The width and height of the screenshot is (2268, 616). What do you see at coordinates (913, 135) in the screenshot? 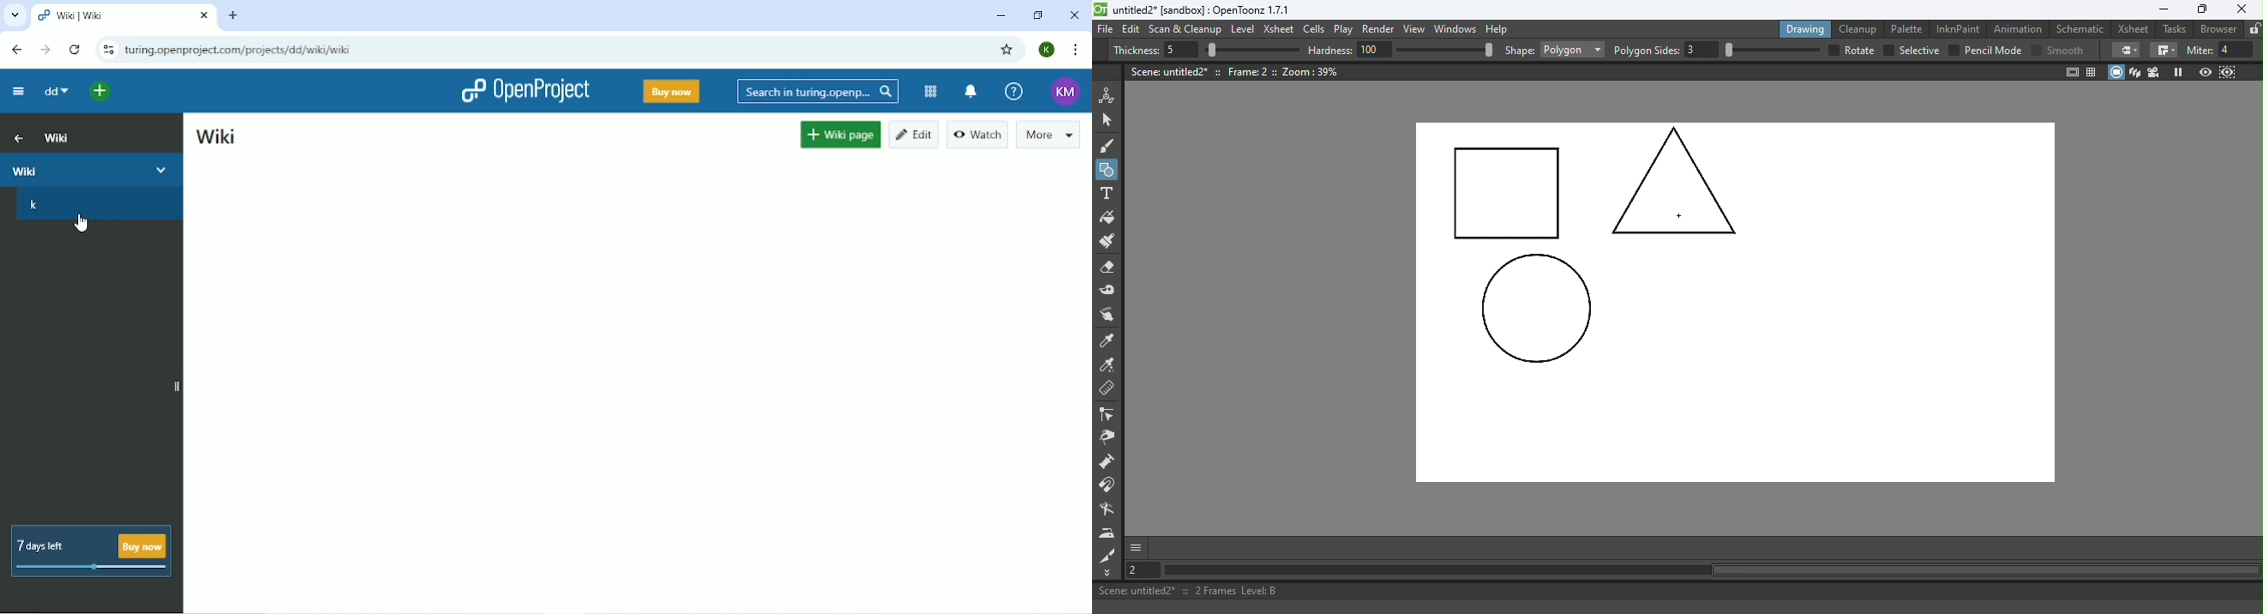
I see `Edit` at bounding box center [913, 135].